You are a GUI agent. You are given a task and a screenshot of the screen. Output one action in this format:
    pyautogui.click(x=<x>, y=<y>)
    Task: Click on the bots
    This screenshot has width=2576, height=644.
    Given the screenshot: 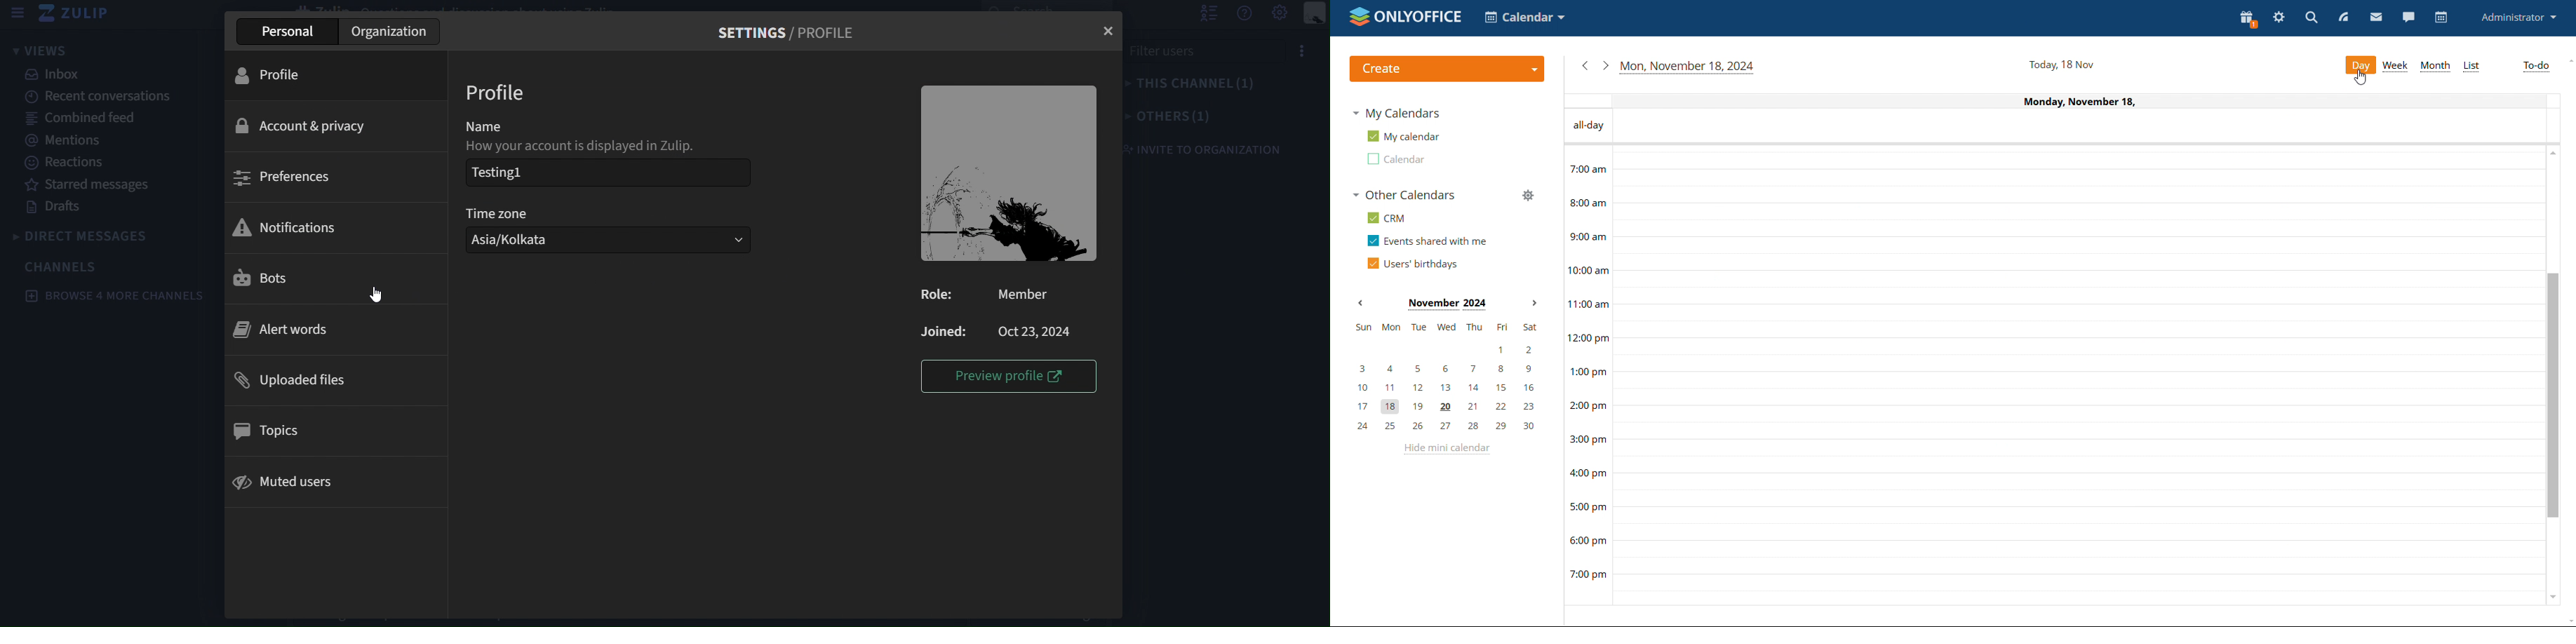 What is the action you would take?
    pyautogui.click(x=340, y=279)
    